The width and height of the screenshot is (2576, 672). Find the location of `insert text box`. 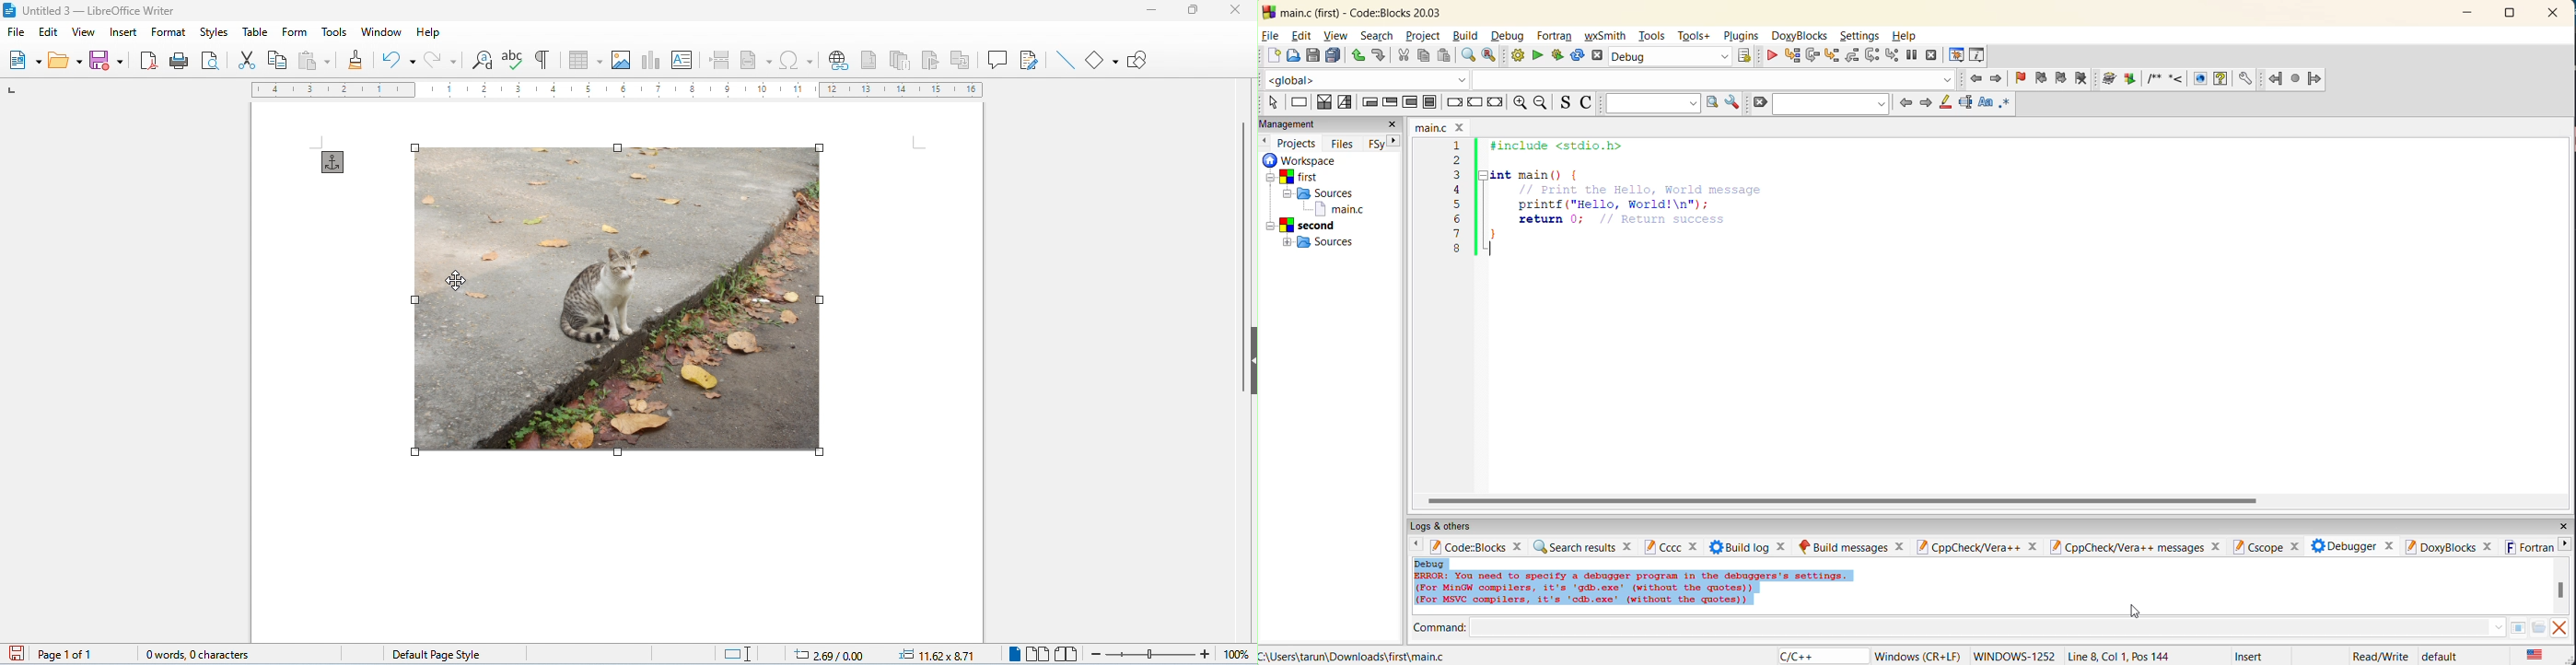

insert text box is located at coordinates (683, 61).